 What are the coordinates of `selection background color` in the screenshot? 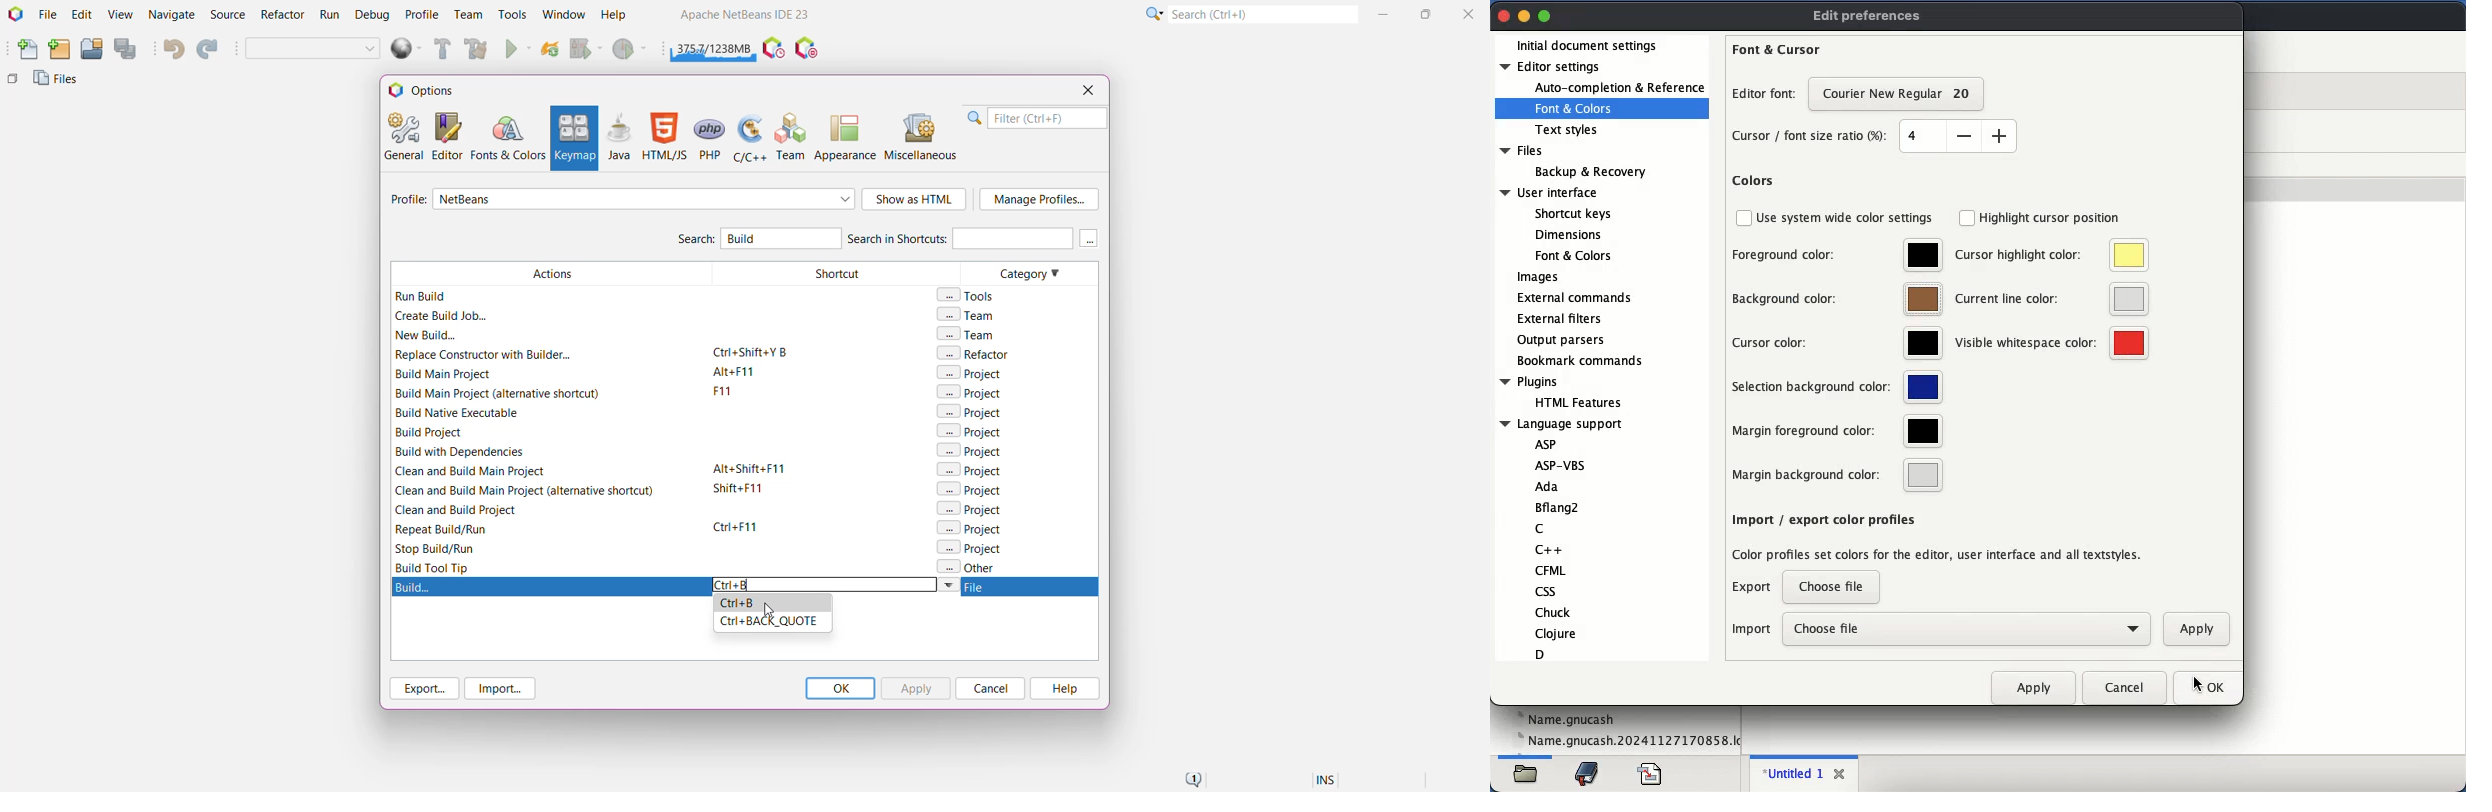 It's located at (1839, 387).